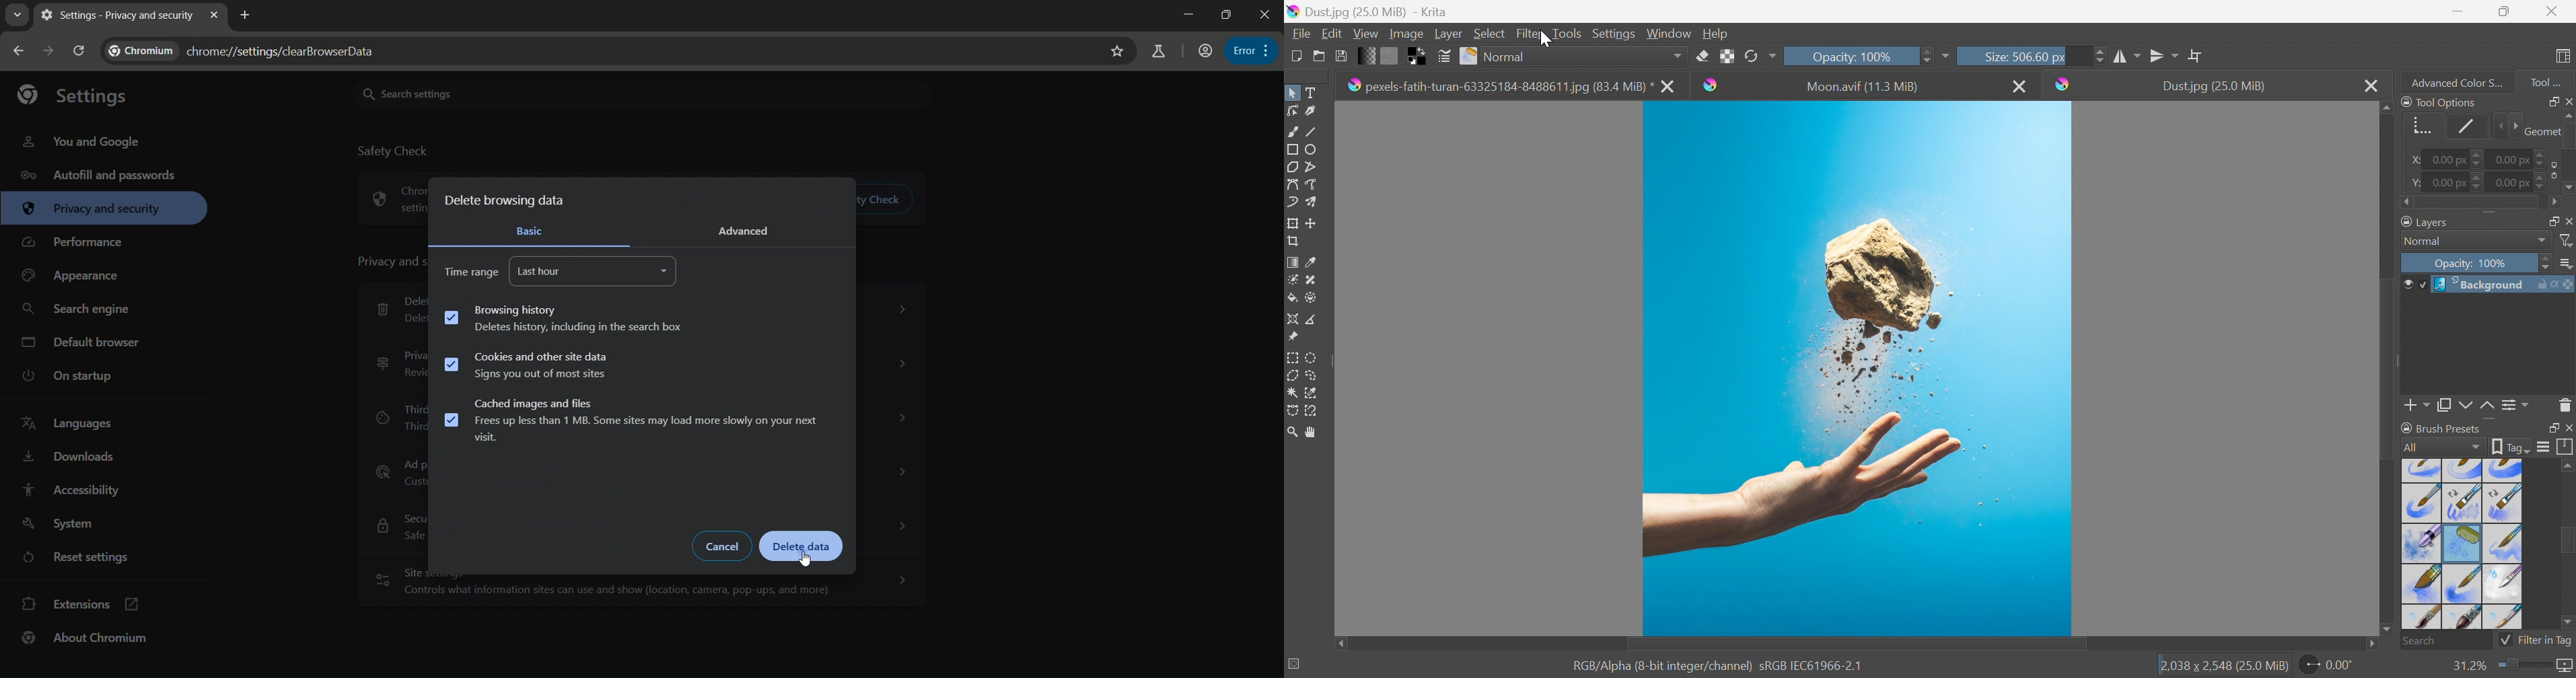 The height and width of the screenshot is (700, 2576). What do you see at coordinates (1925, 54) in the screenshot?
I see `Slider` at bounding box center [1925, 54].